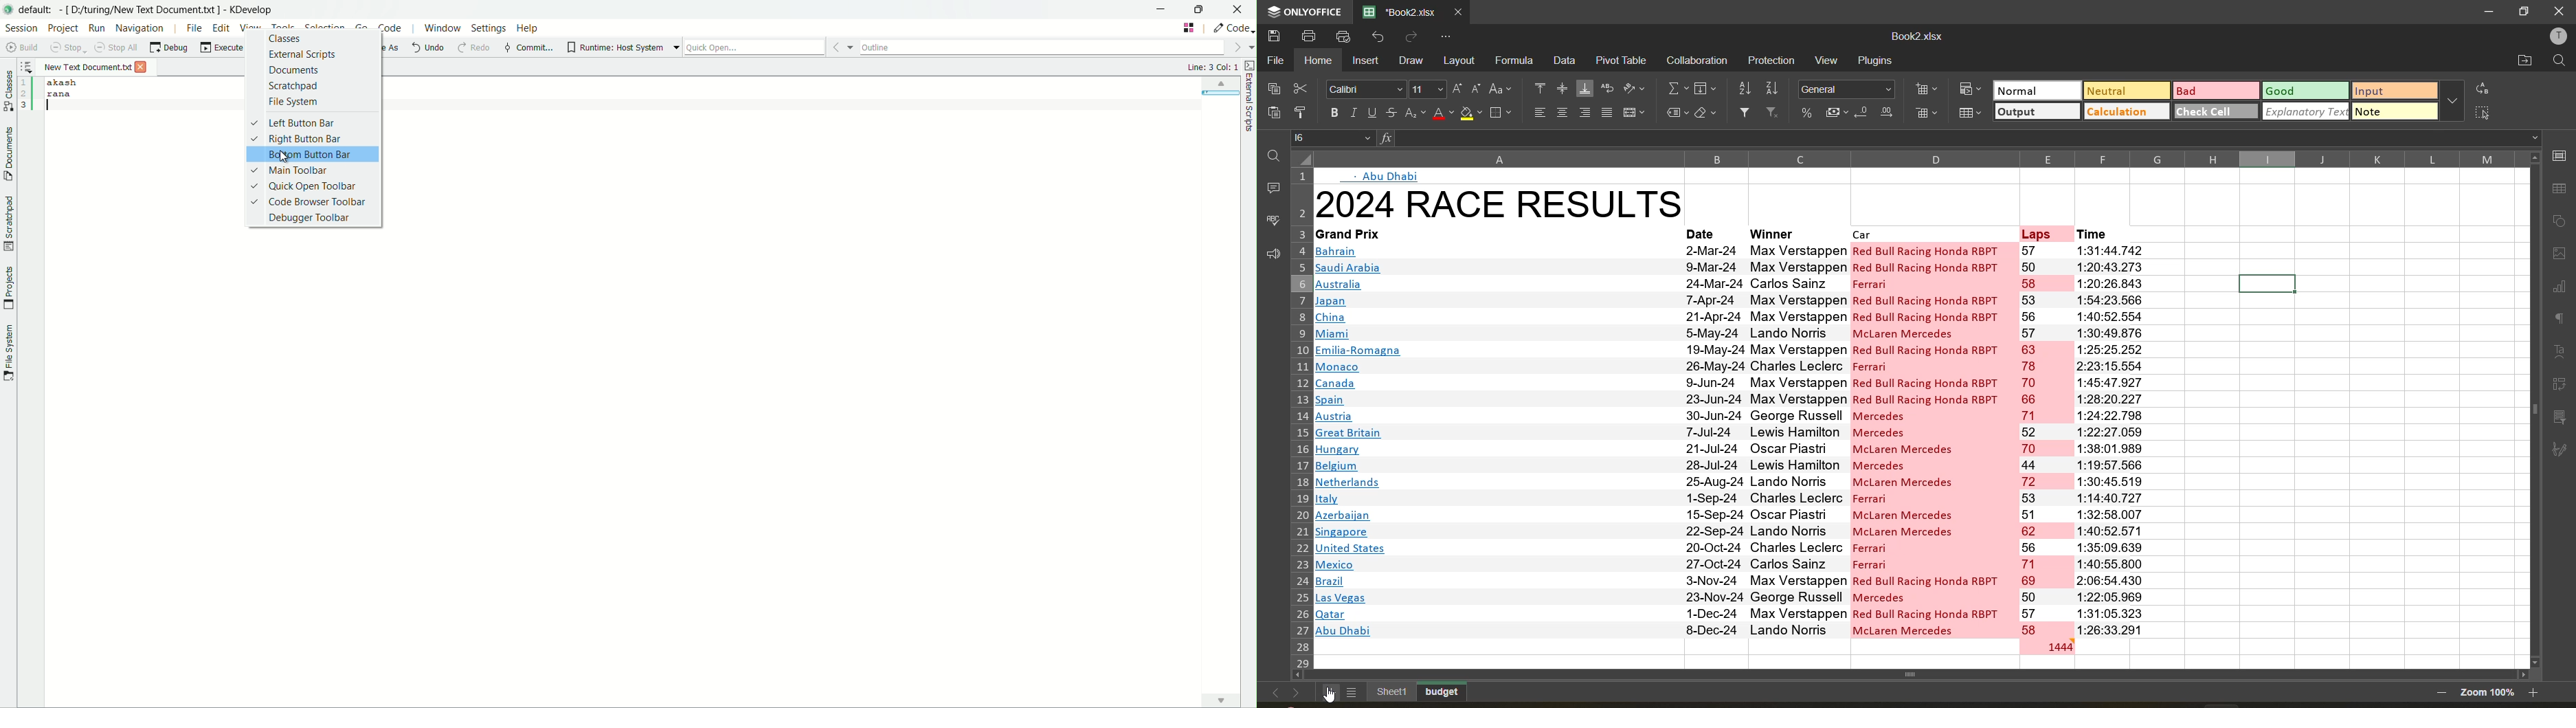 Image resolution: width=2576 pixels, height=728 pixels. Describe the element at coordinates (1344, 38) in the screenshot. I see `quick print` at that location.